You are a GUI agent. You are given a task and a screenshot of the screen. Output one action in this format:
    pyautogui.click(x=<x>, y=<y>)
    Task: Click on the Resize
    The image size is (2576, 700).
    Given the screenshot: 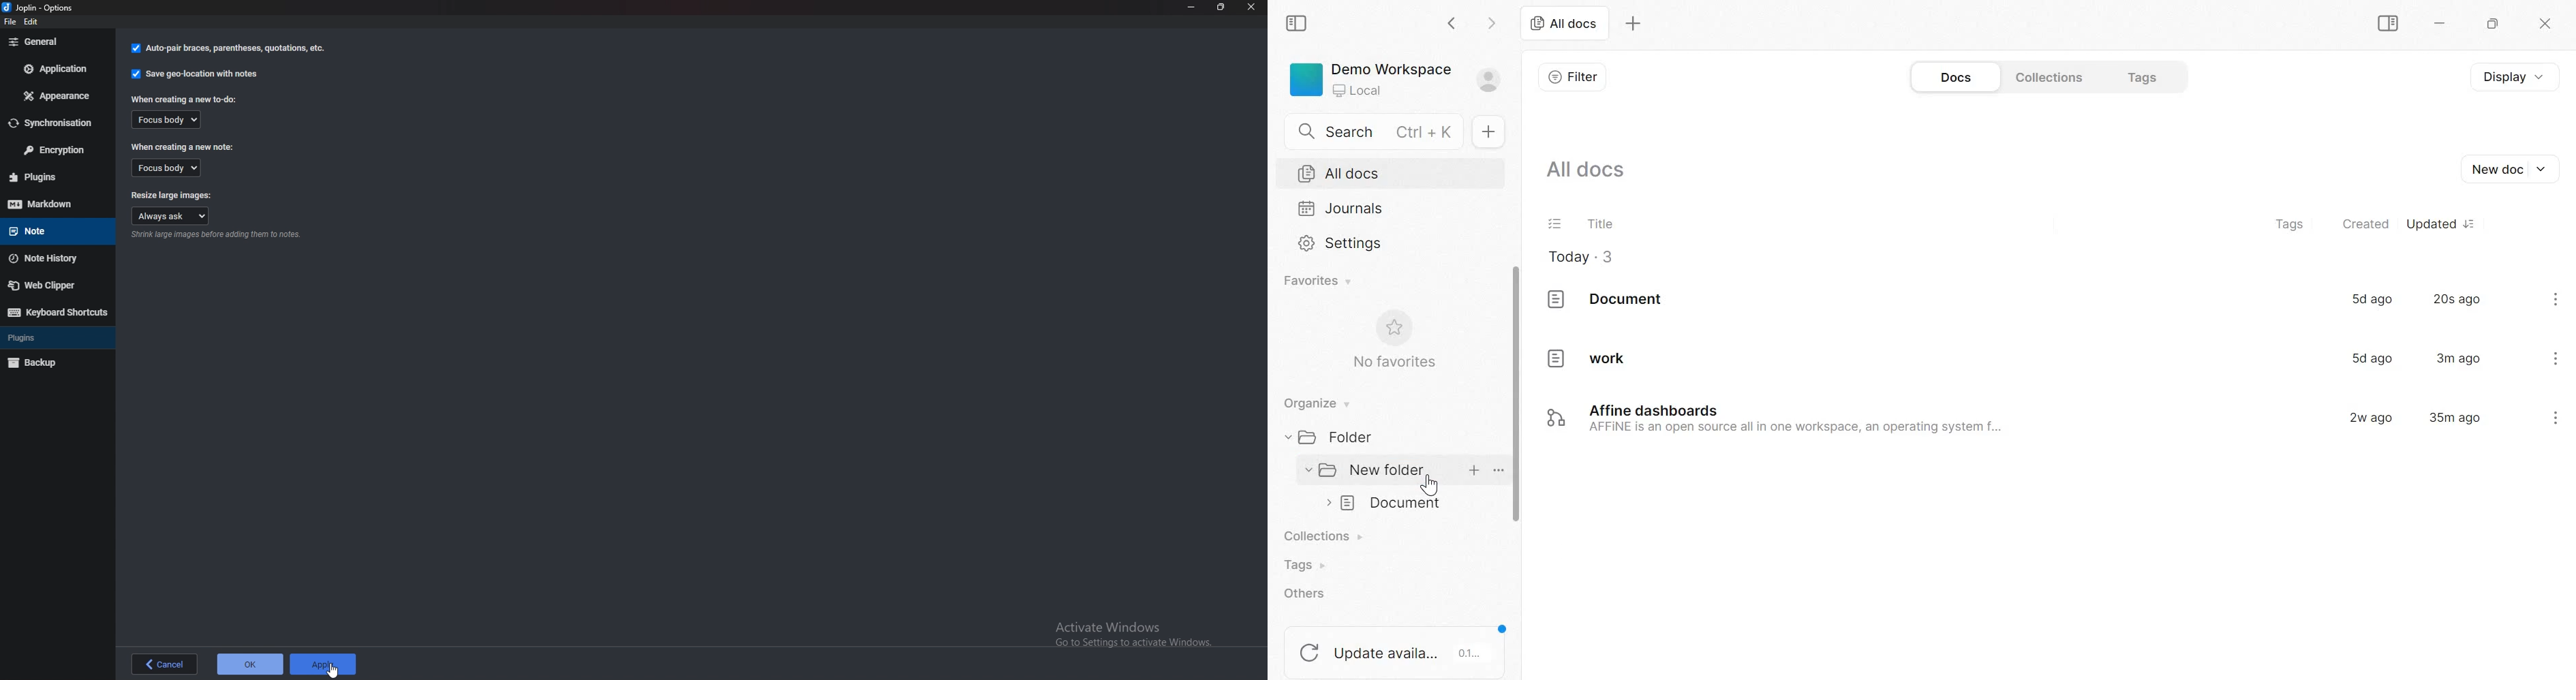 What is the action you would take?
    pyautogui.click(x=1221, y=7)
    